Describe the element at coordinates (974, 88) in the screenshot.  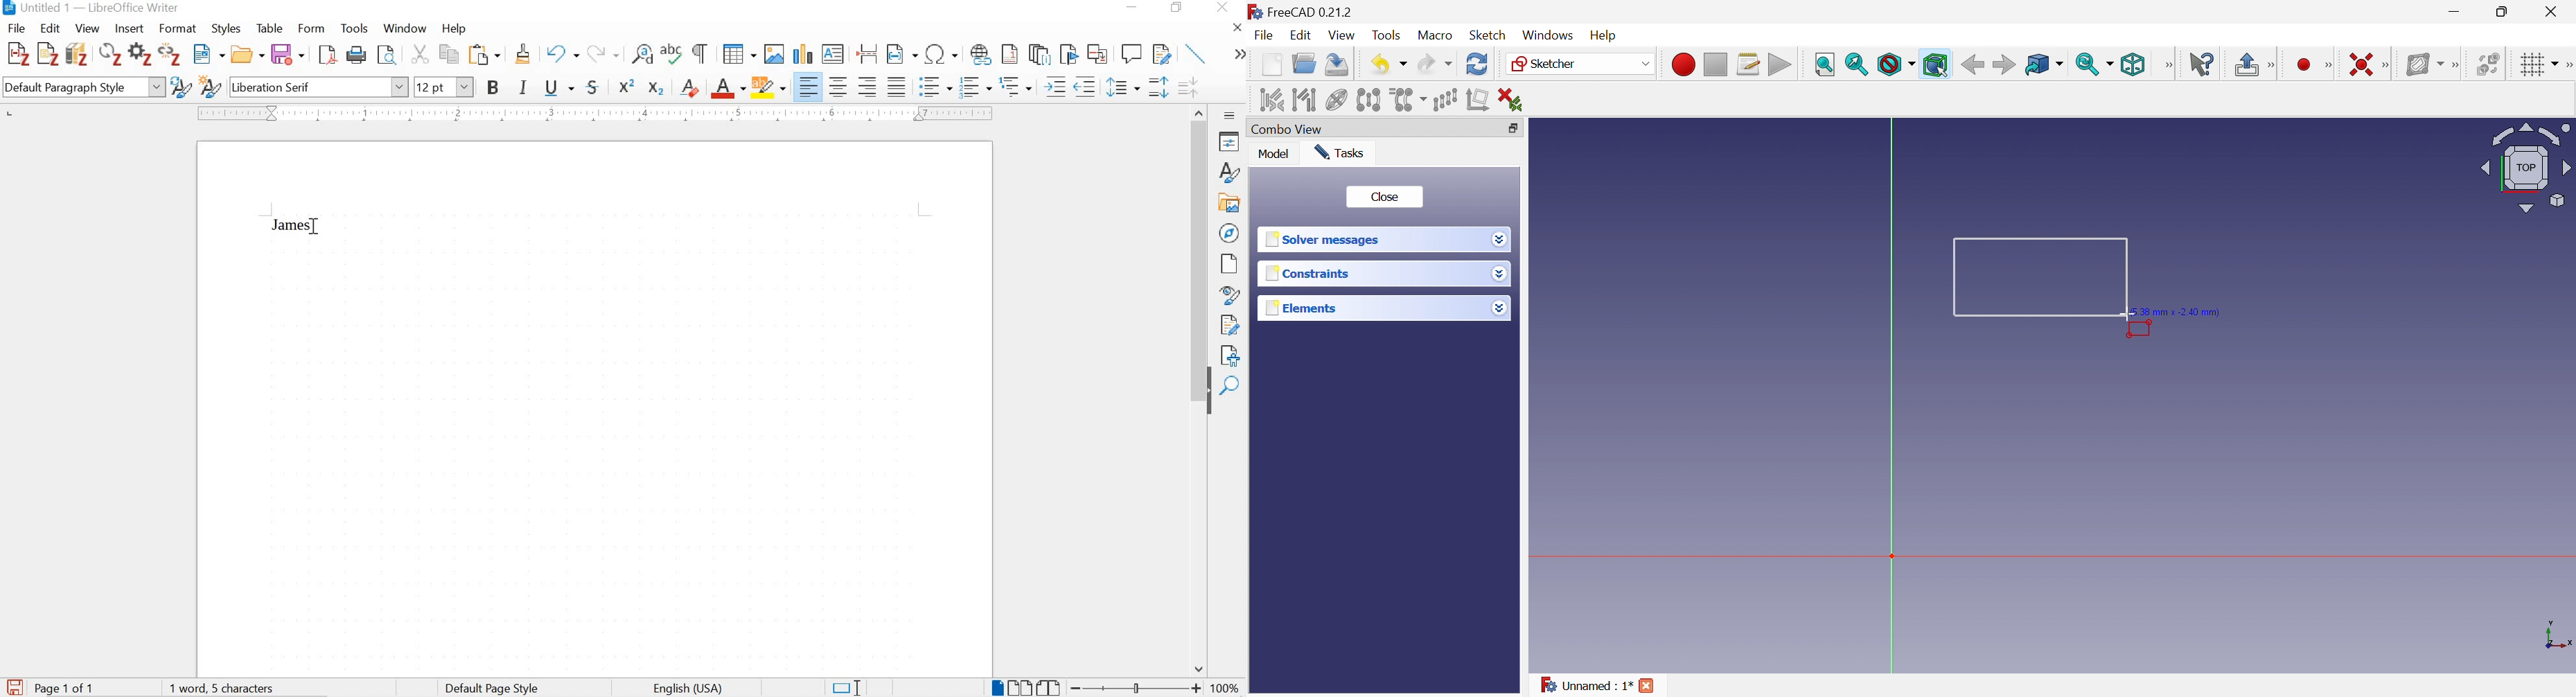
I see `toggle ordered list` at that location.